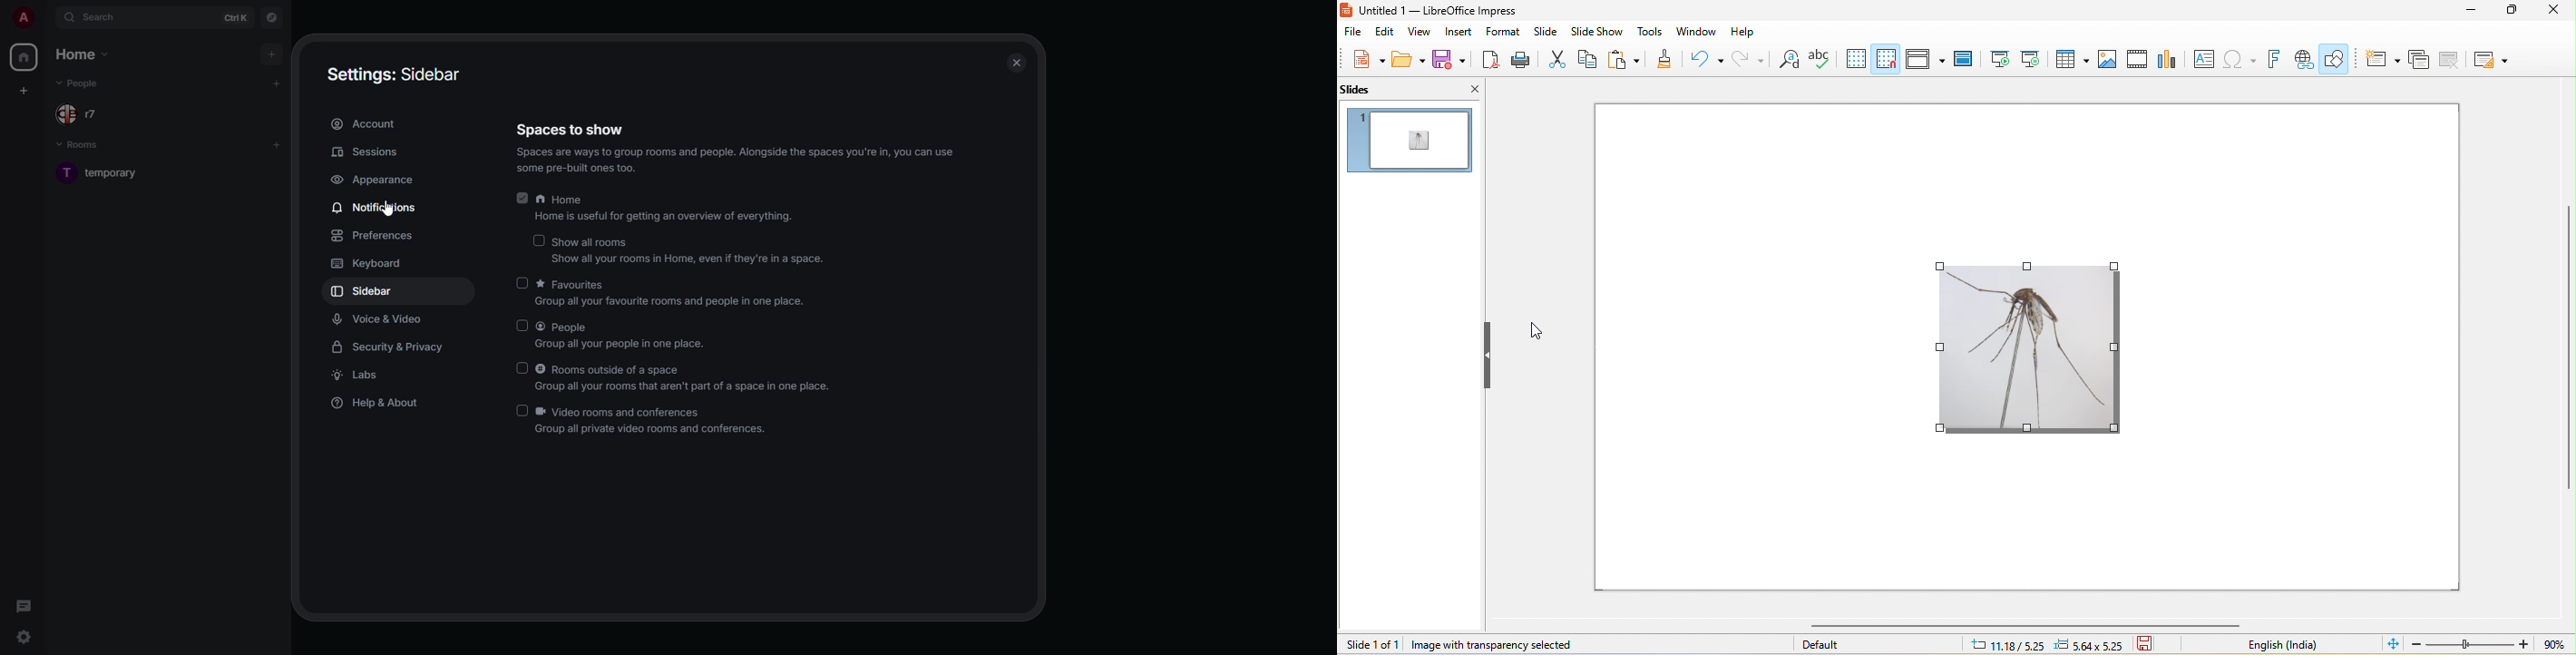  I want to click on table, so click(2071, 58).